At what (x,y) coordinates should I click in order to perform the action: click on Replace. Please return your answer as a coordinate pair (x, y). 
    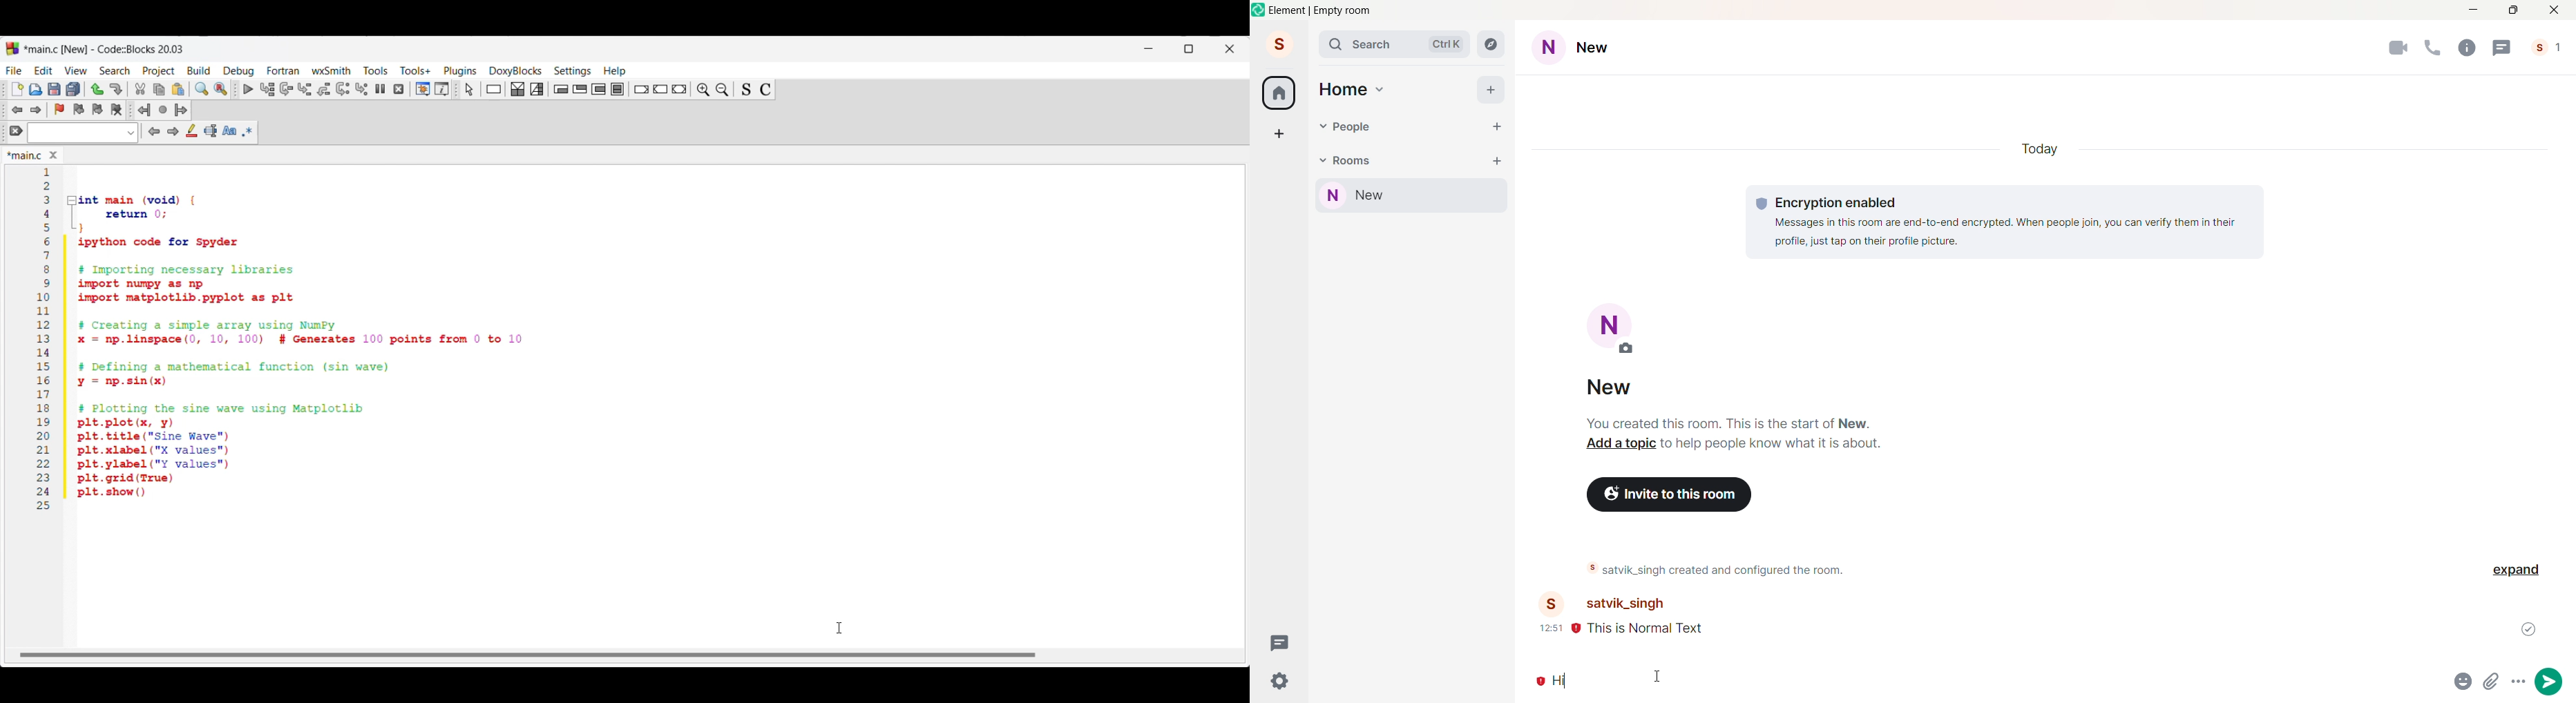
    Looking at the image, I should click on (221, 89).